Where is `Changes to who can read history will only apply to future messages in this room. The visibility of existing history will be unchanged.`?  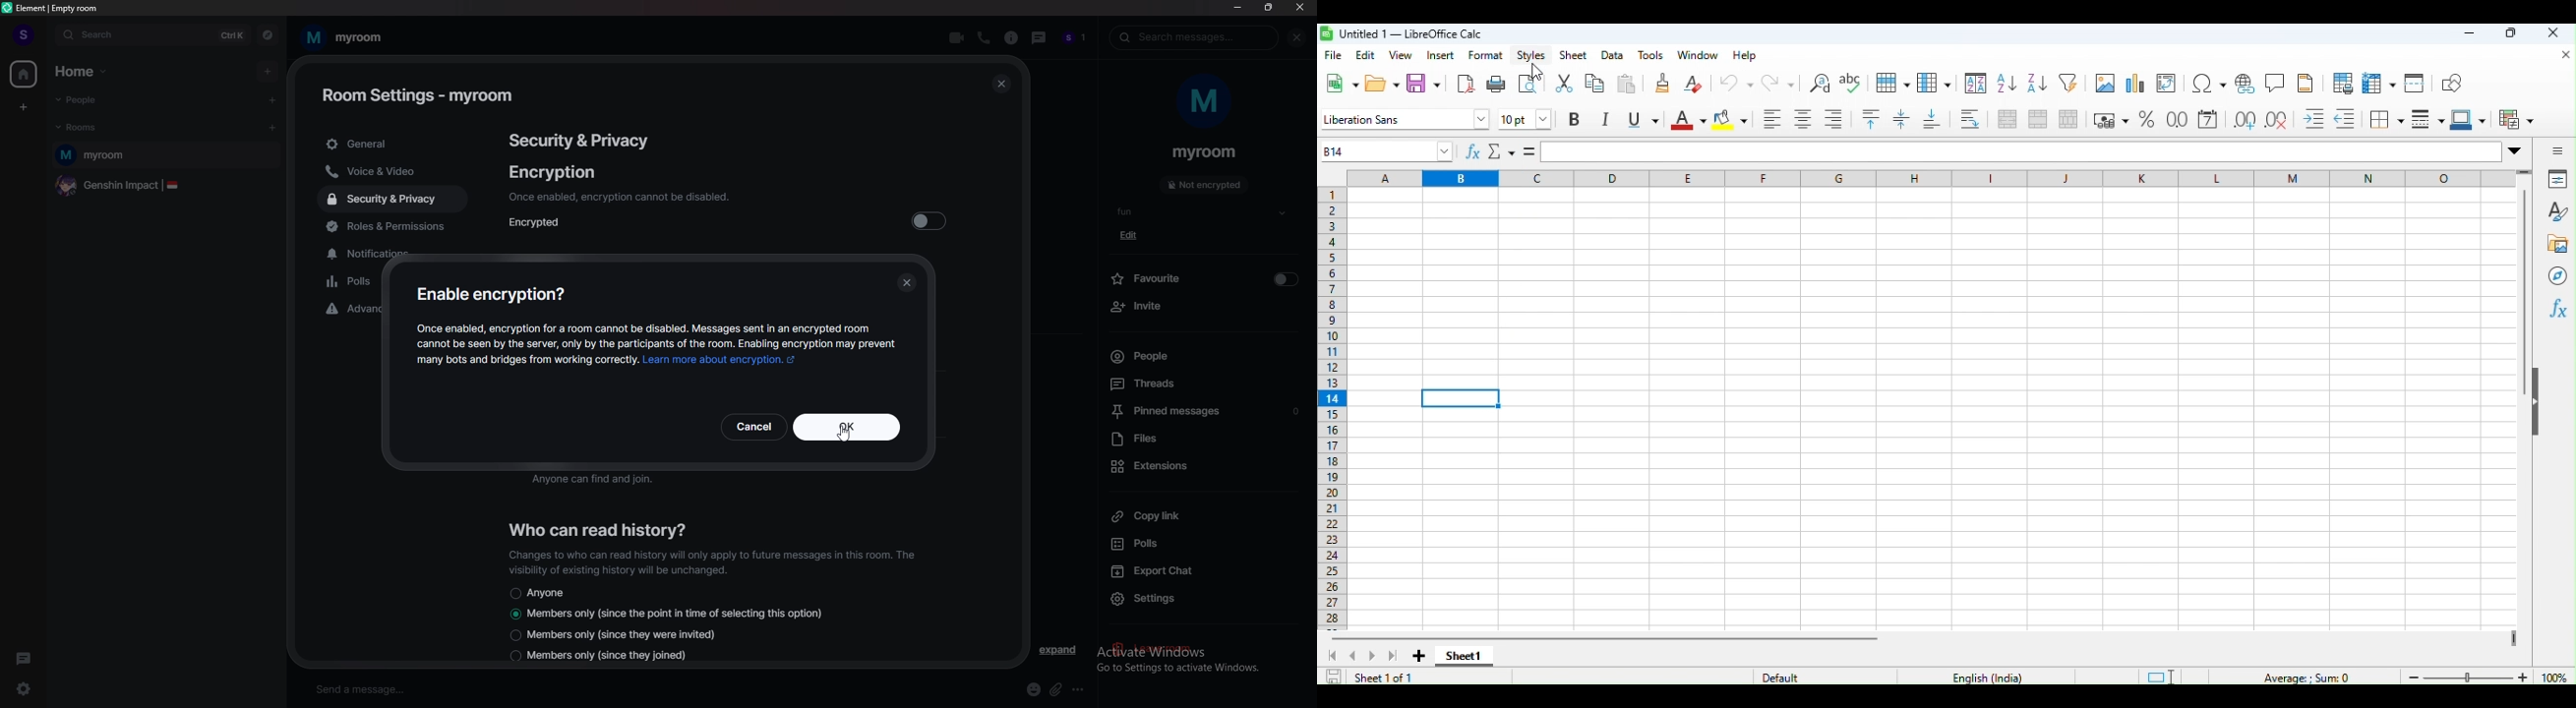 Changes to who can read history will only apply to future messages in this room. The visibility of existing history will be unchanged. is located at coordinates (713, 560).